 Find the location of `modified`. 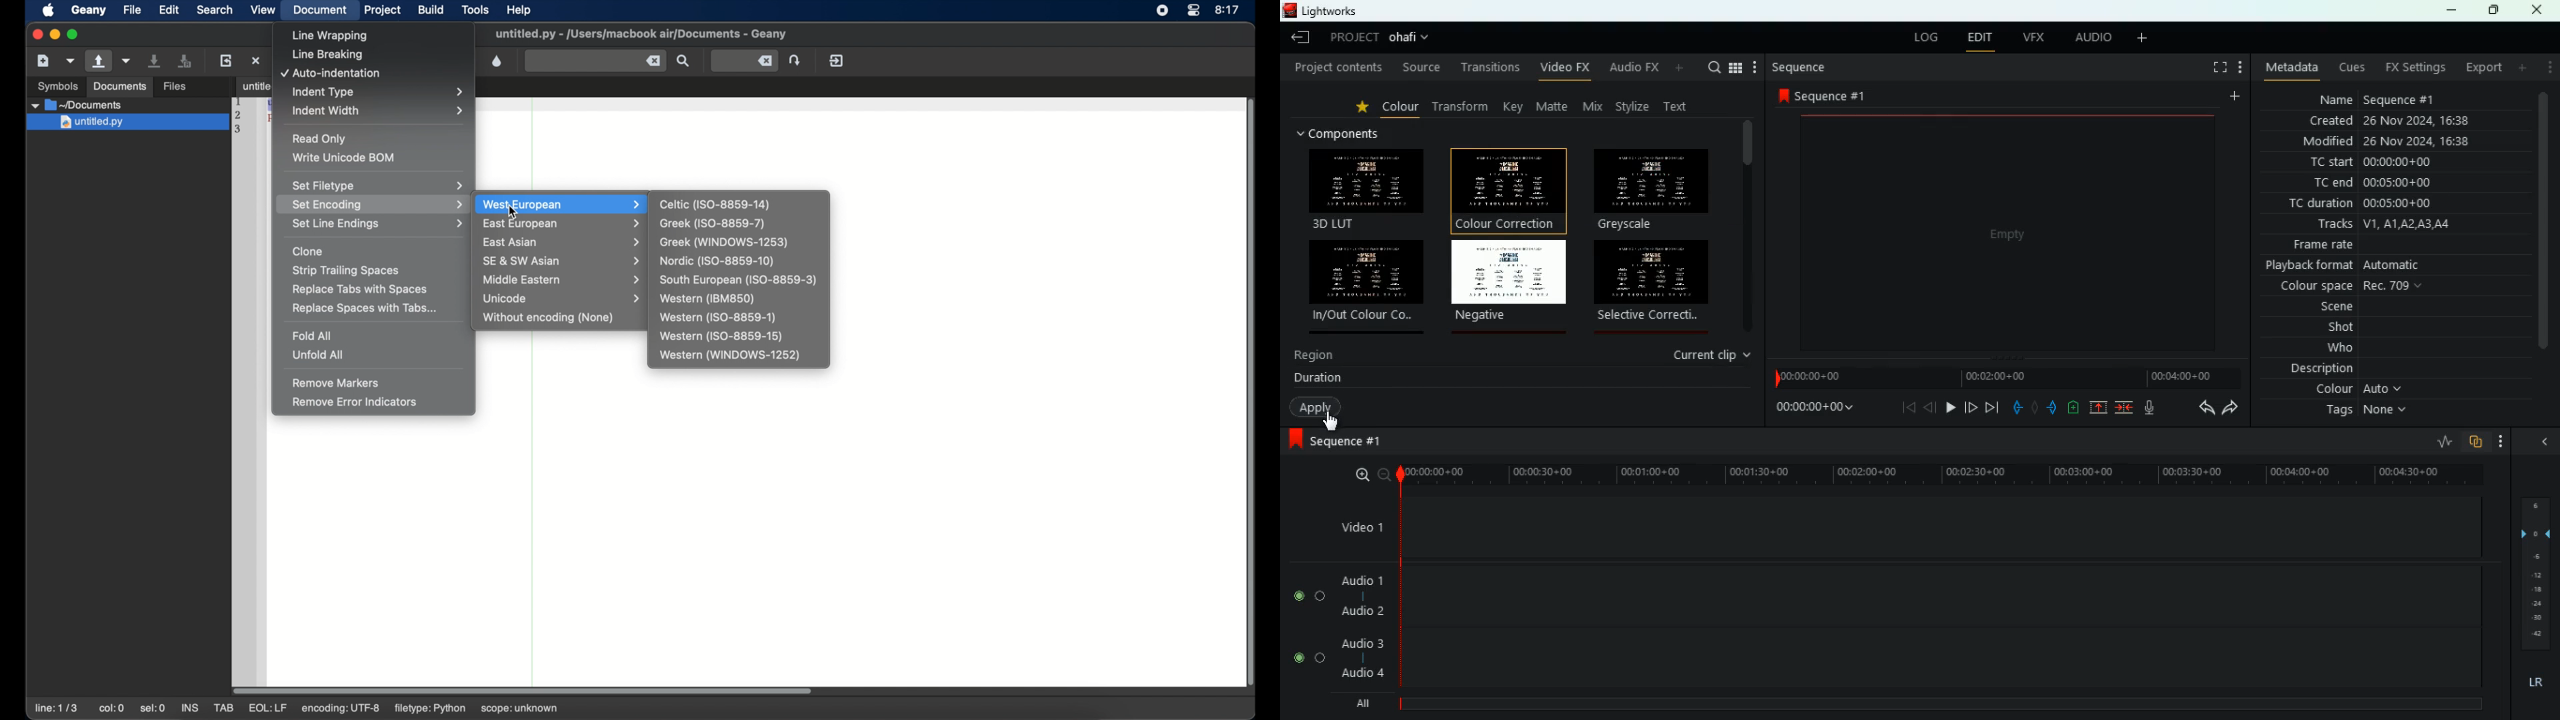

modified is located at coordinates (2389, 142).